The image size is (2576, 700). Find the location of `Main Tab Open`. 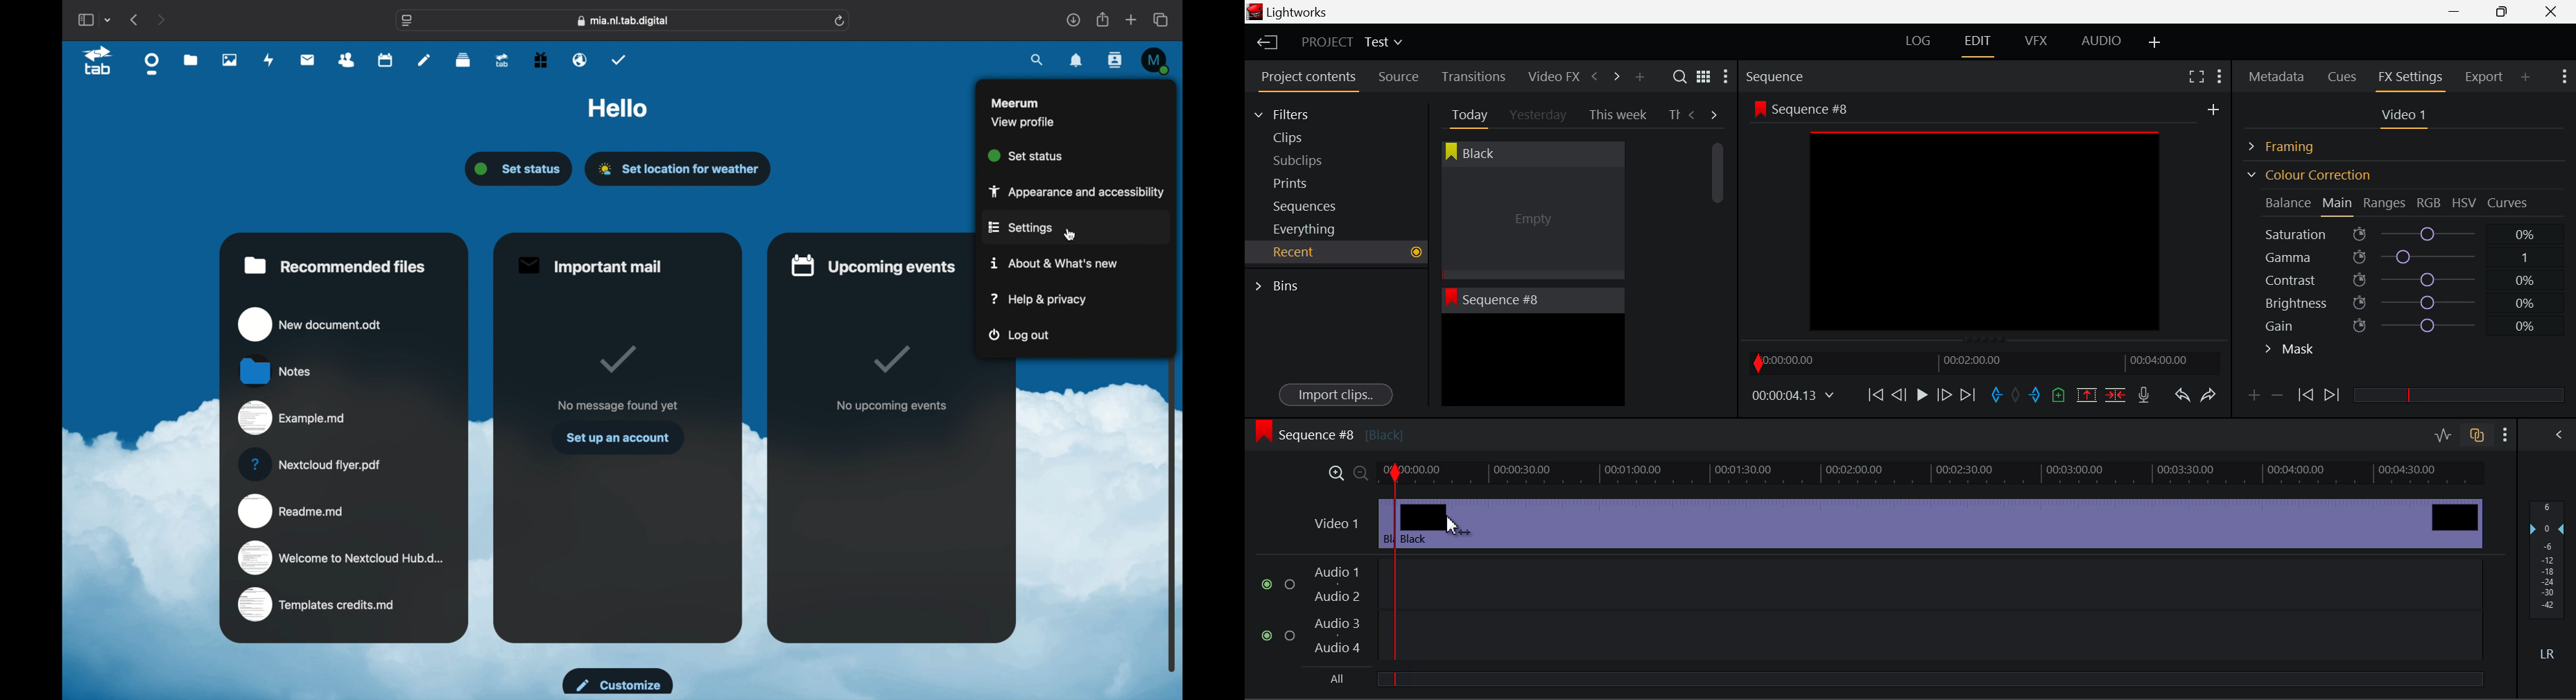

Main Tab Open is located at coordinates (2338, 204).